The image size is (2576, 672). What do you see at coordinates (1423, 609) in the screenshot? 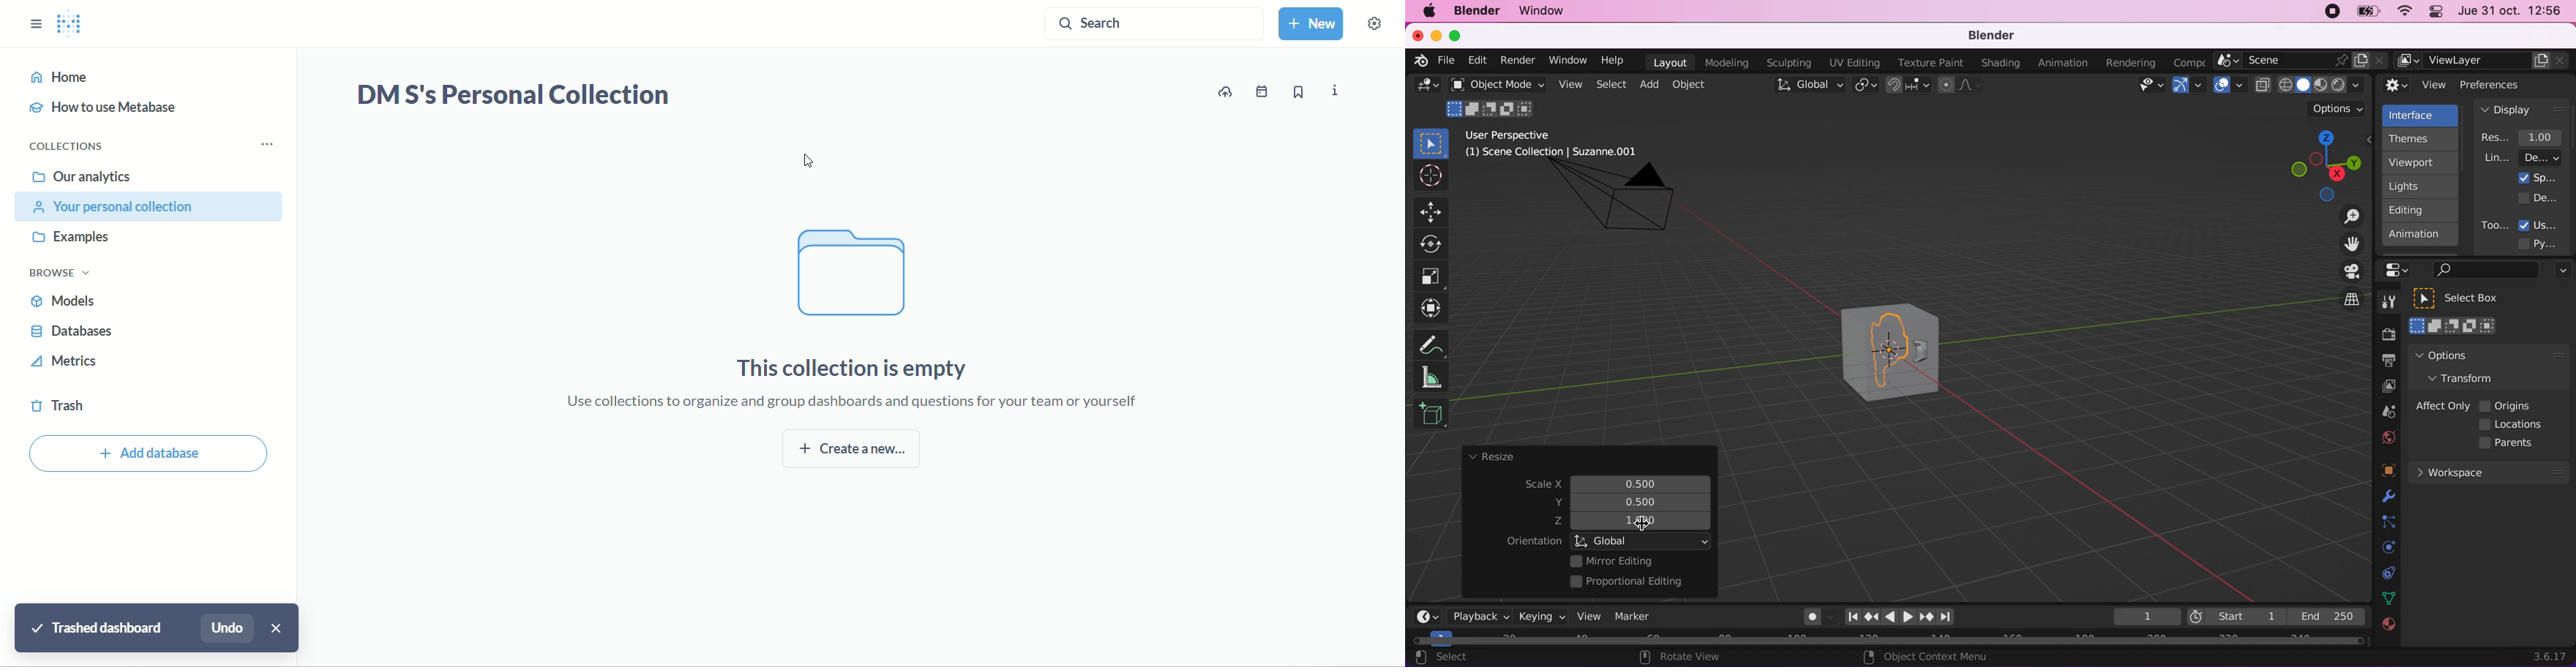
I see `editor type` at bounding box center [1423, 609].